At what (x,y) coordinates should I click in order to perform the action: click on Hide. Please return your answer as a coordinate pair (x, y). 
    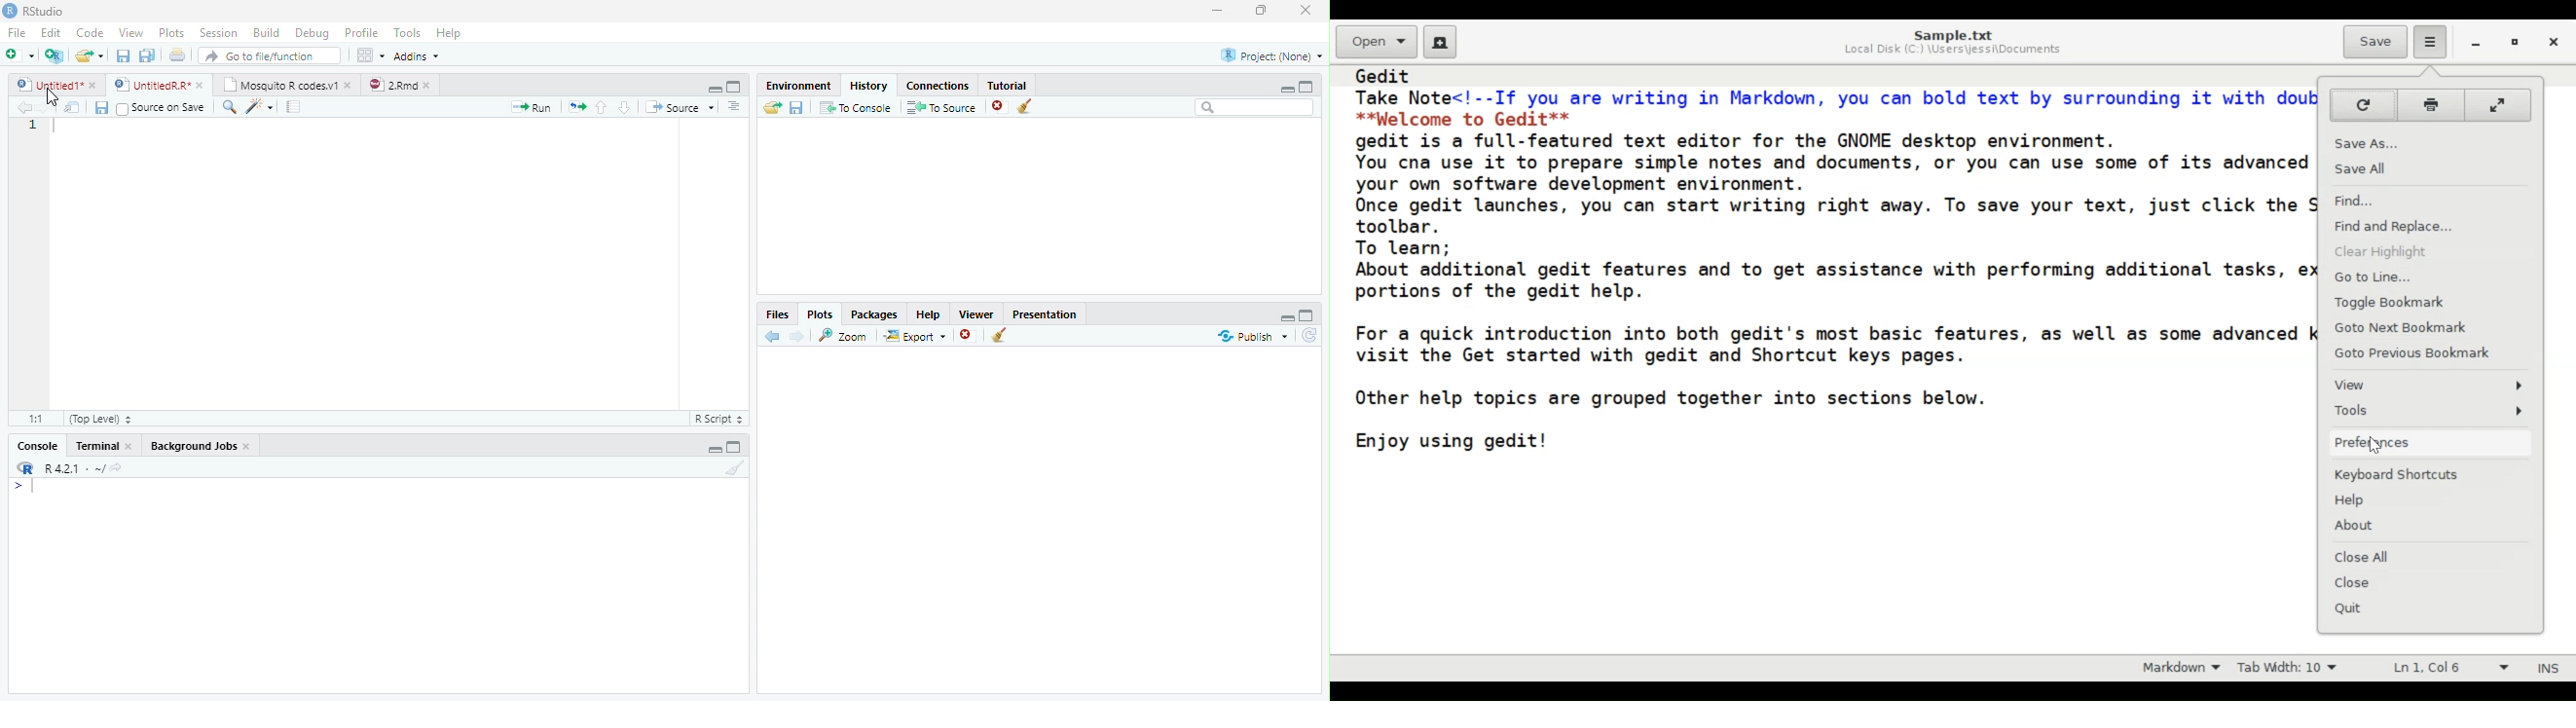
    Looking at the image, I should click on (1287, 318).